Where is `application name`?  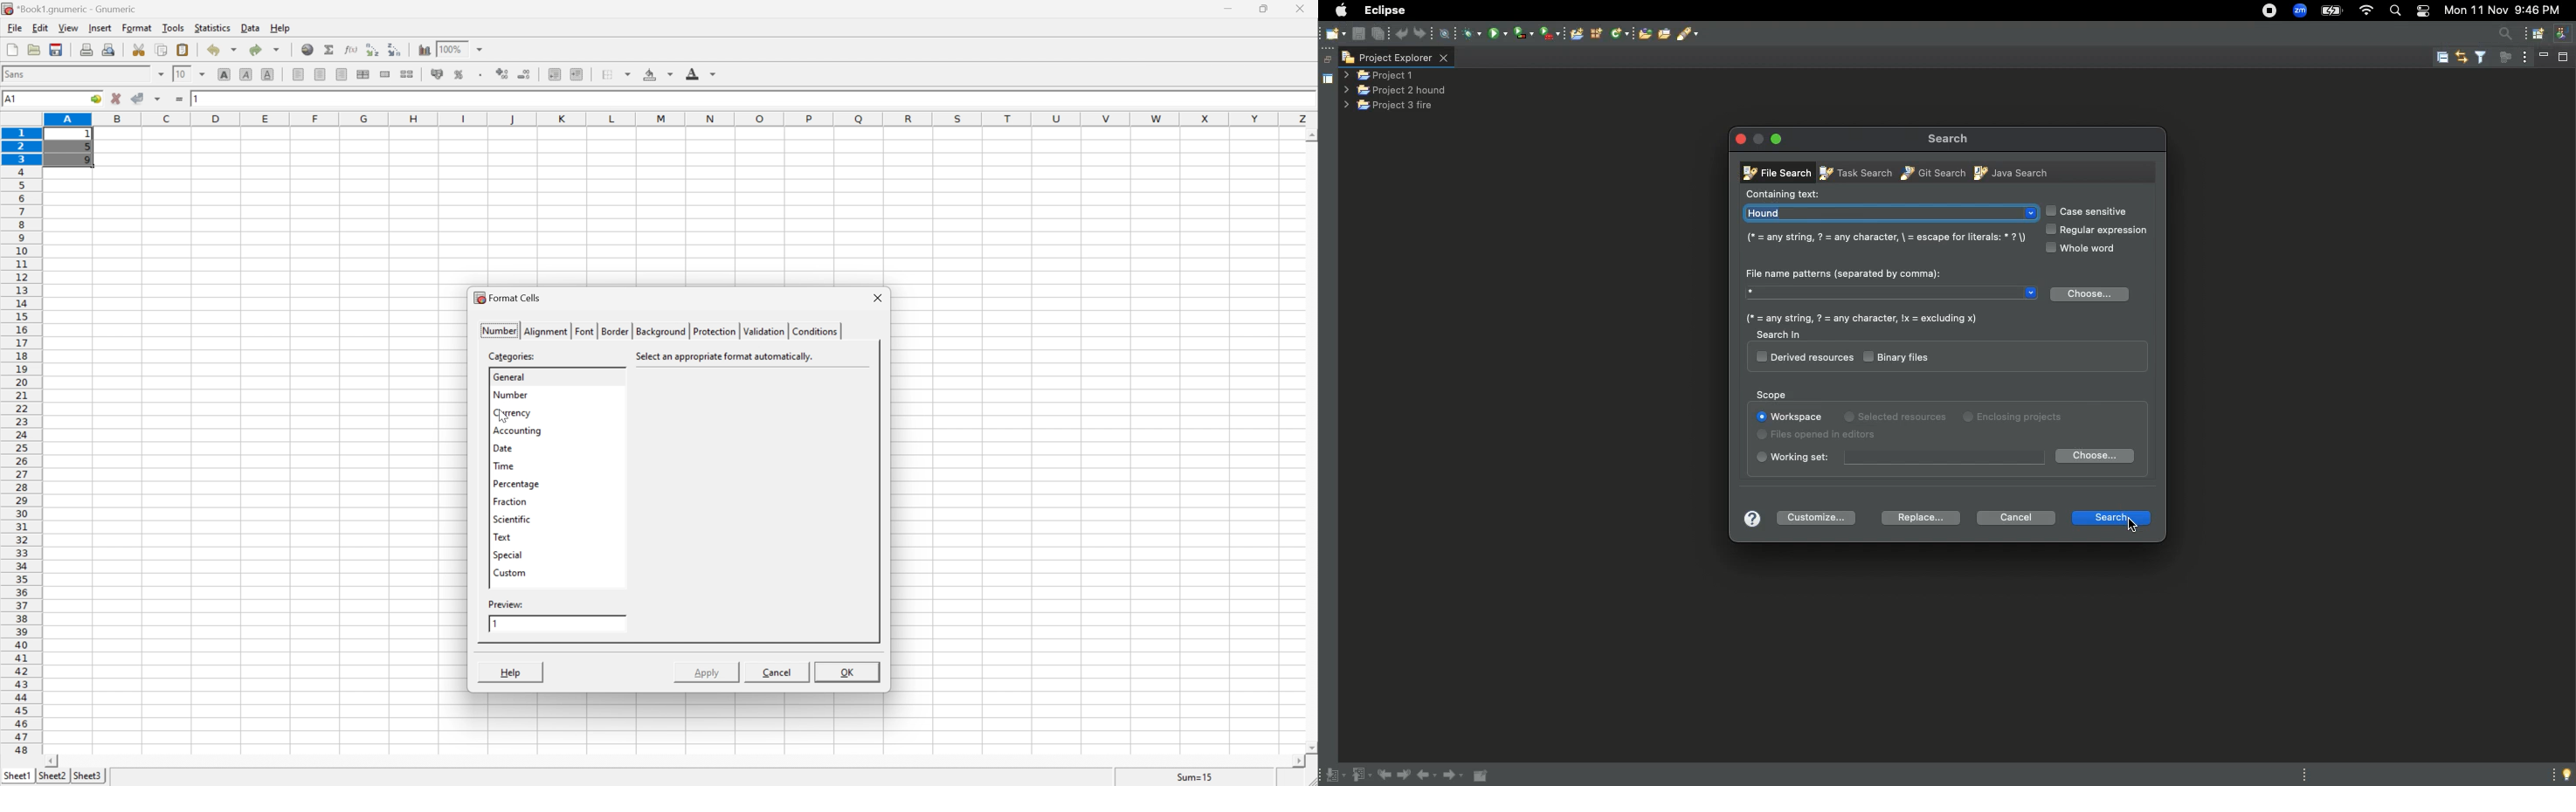
application name is located at coordinates (73, 7).